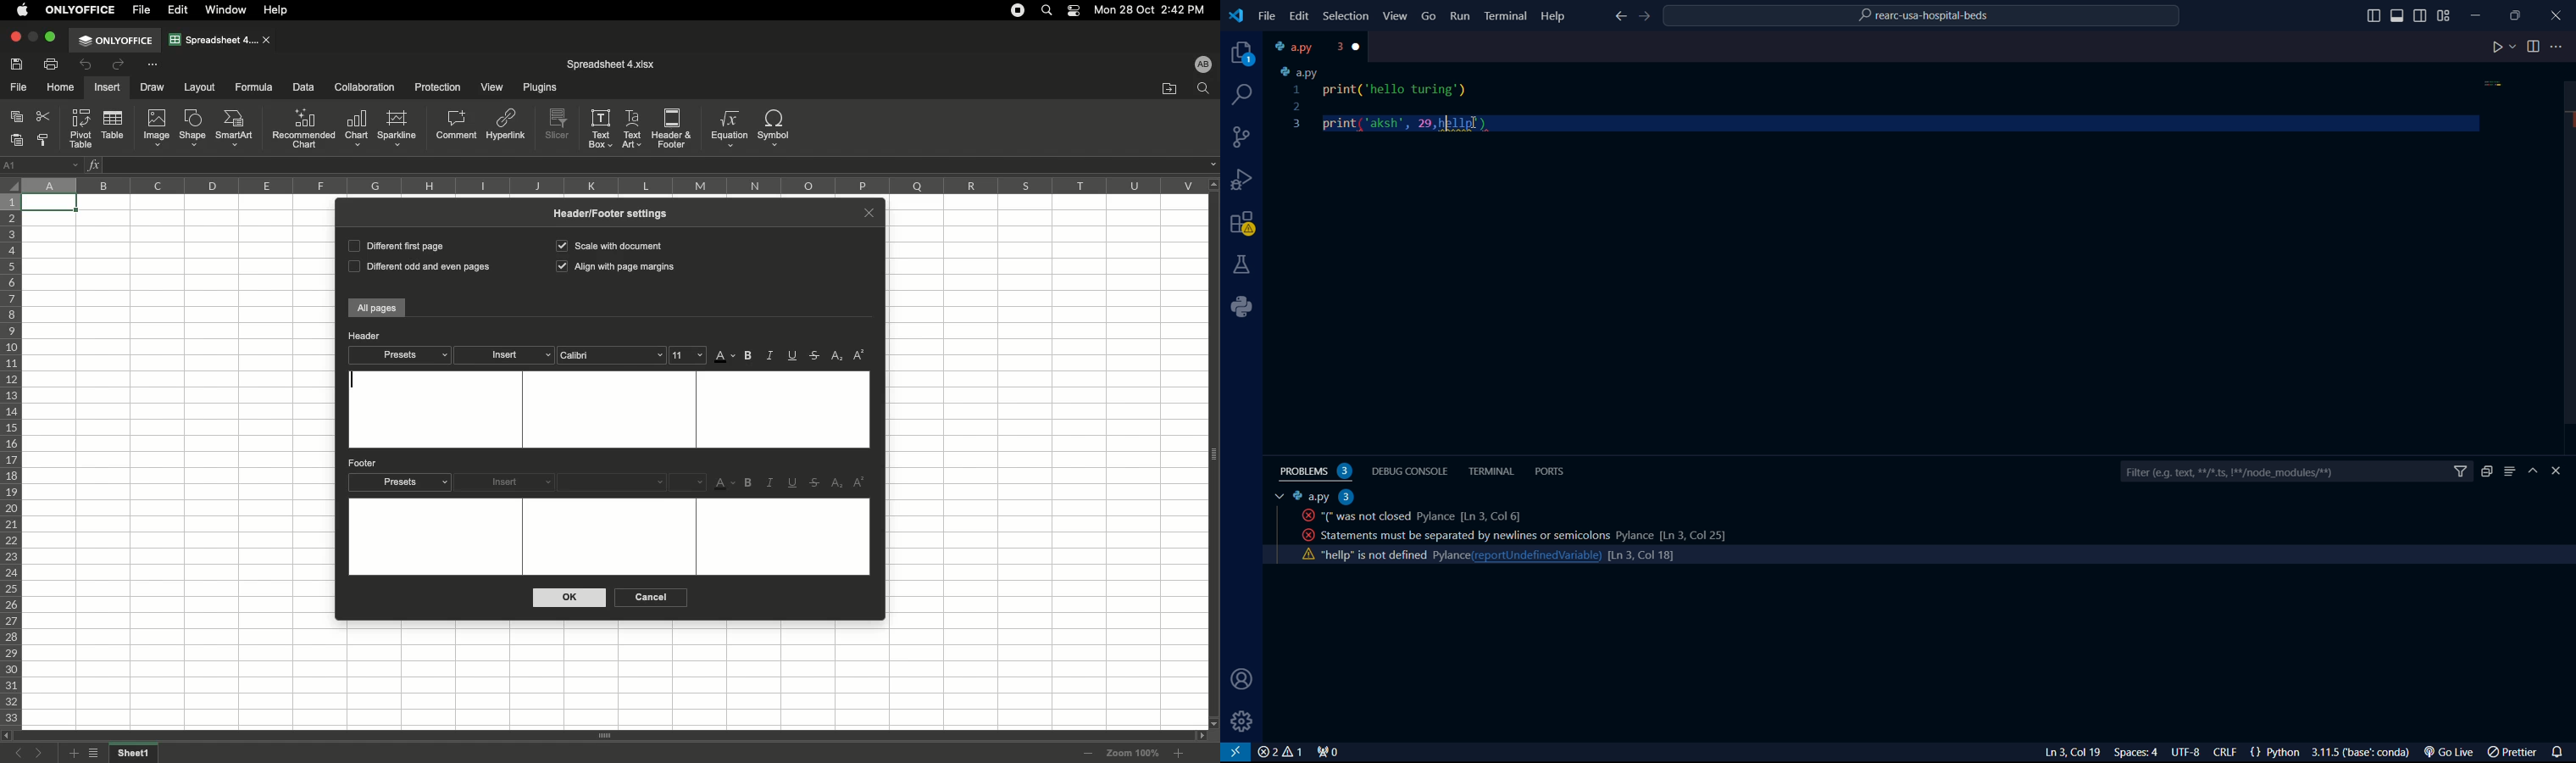 This screenshot has height=784, width=2576. I want to click on minimize, so click(2480, 12).